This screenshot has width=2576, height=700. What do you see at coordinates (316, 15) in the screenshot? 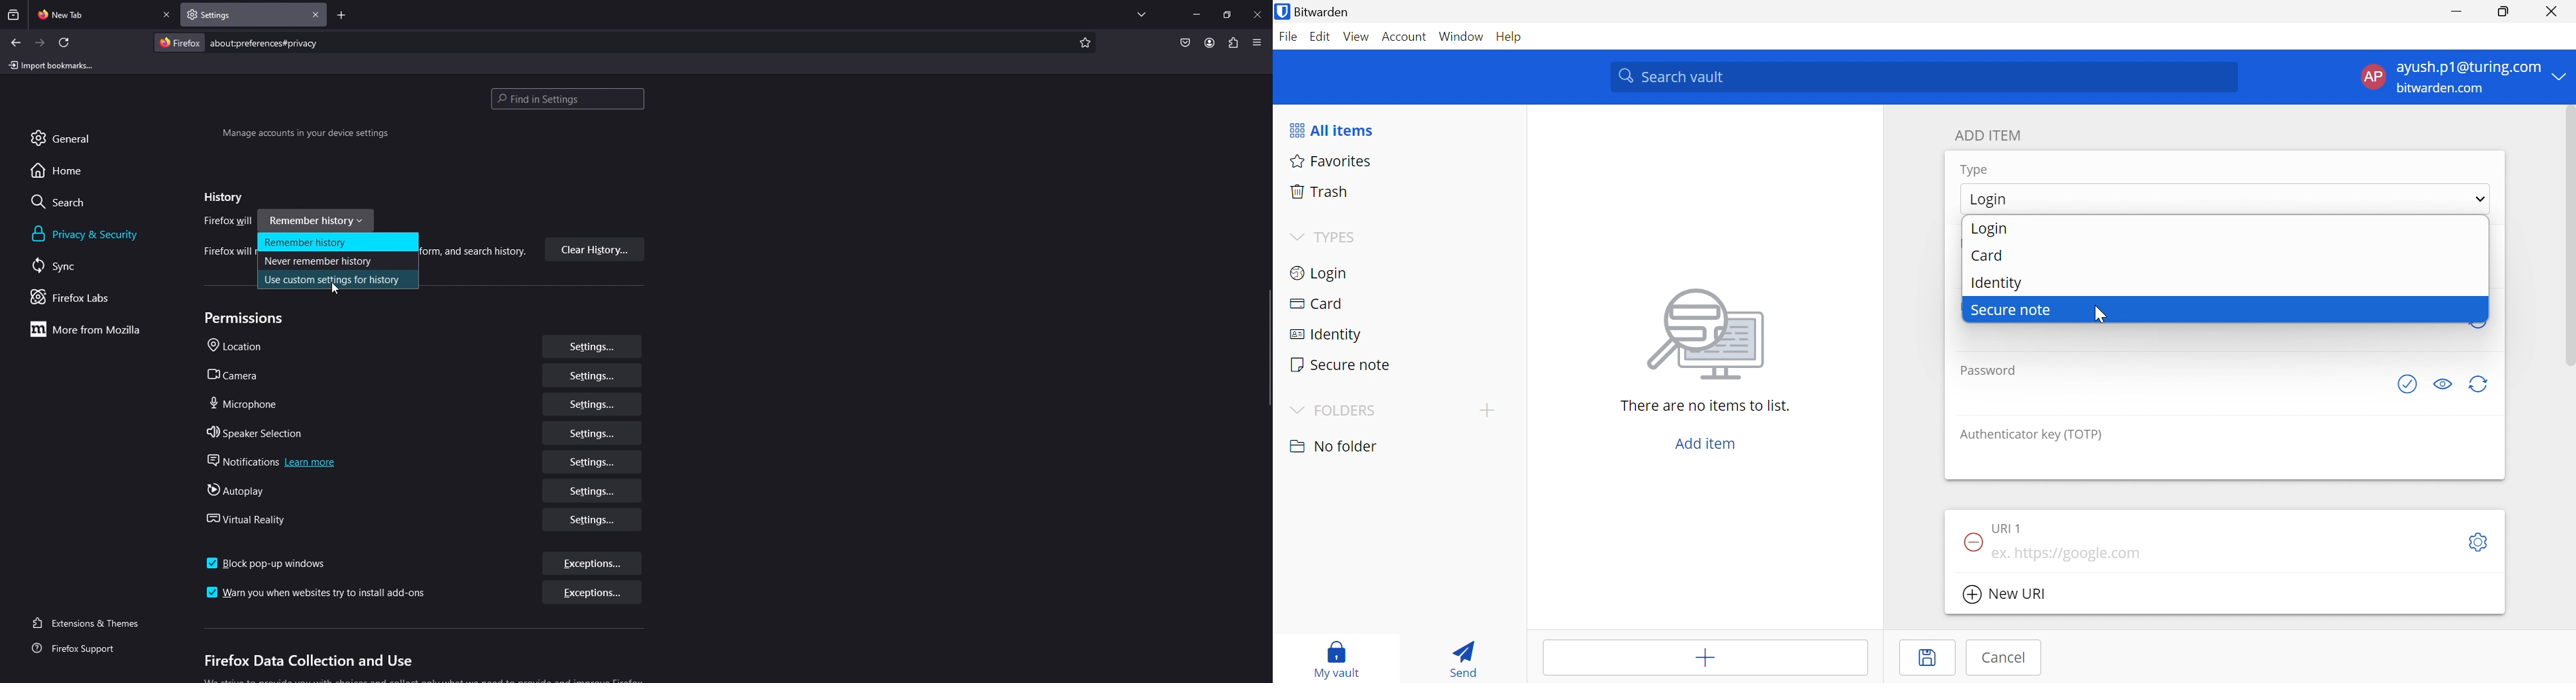
I see `close tab` at bounding box center [316, 15].